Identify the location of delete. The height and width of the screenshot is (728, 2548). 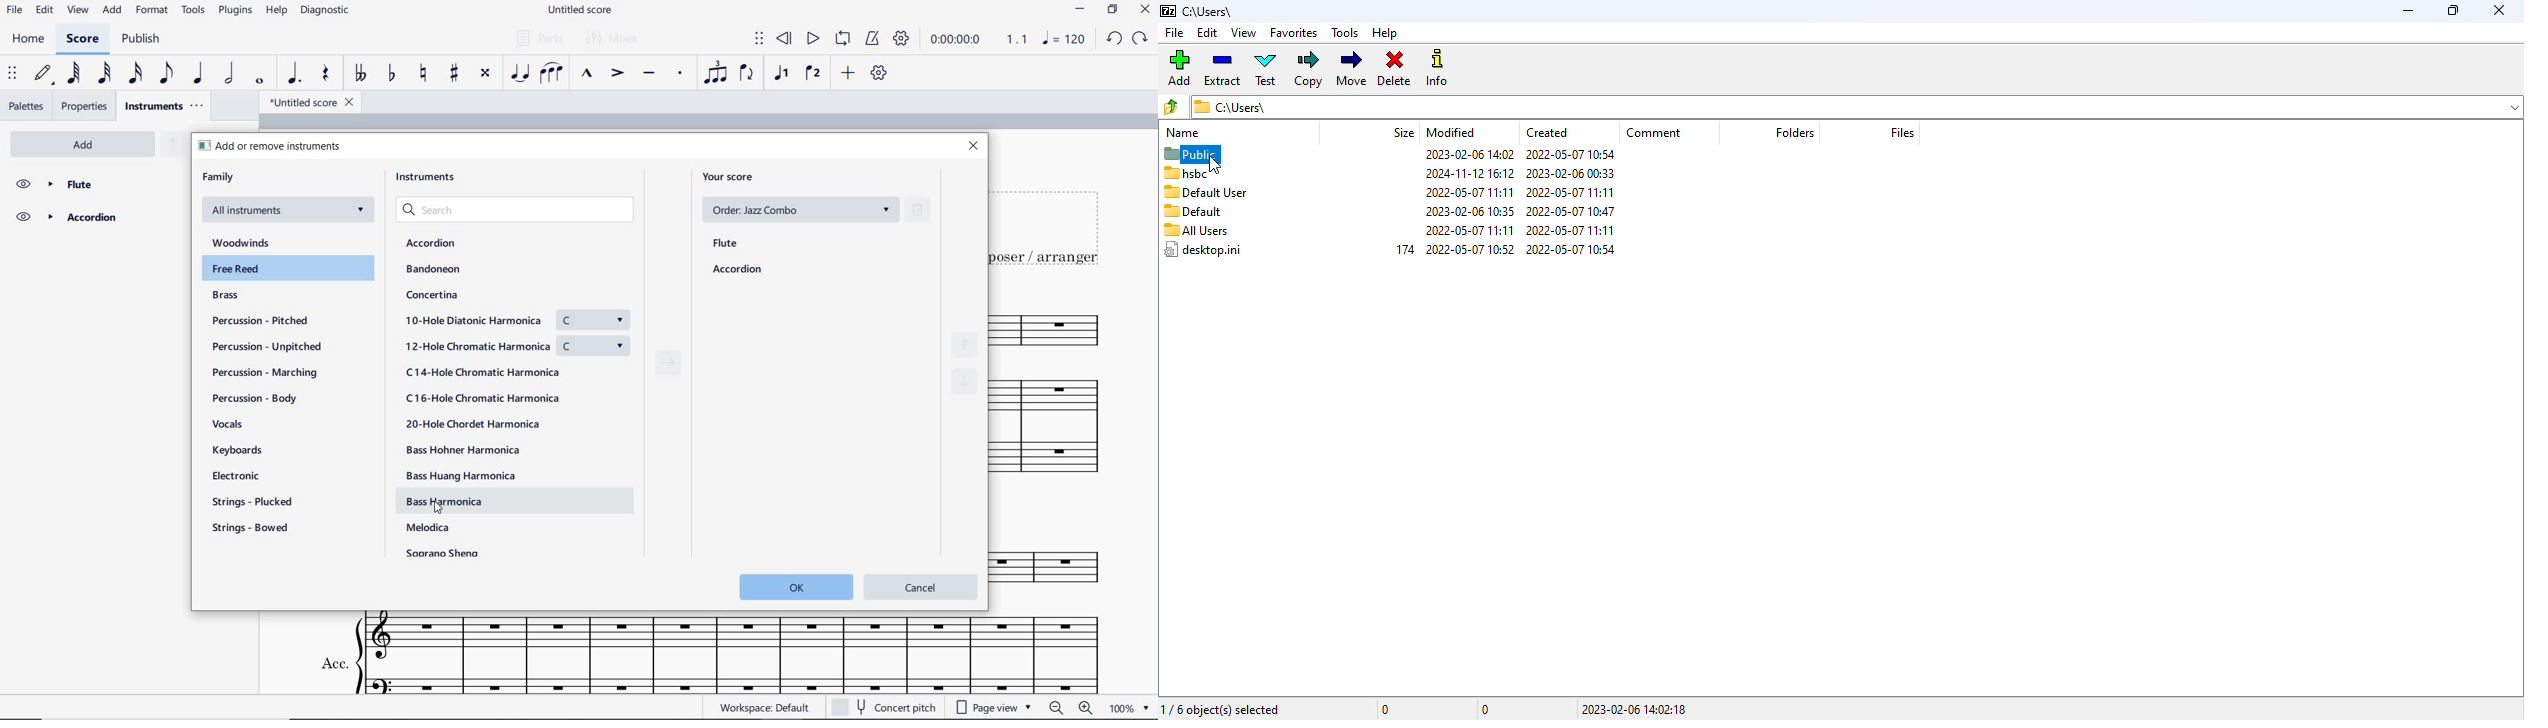
(1395, 67).